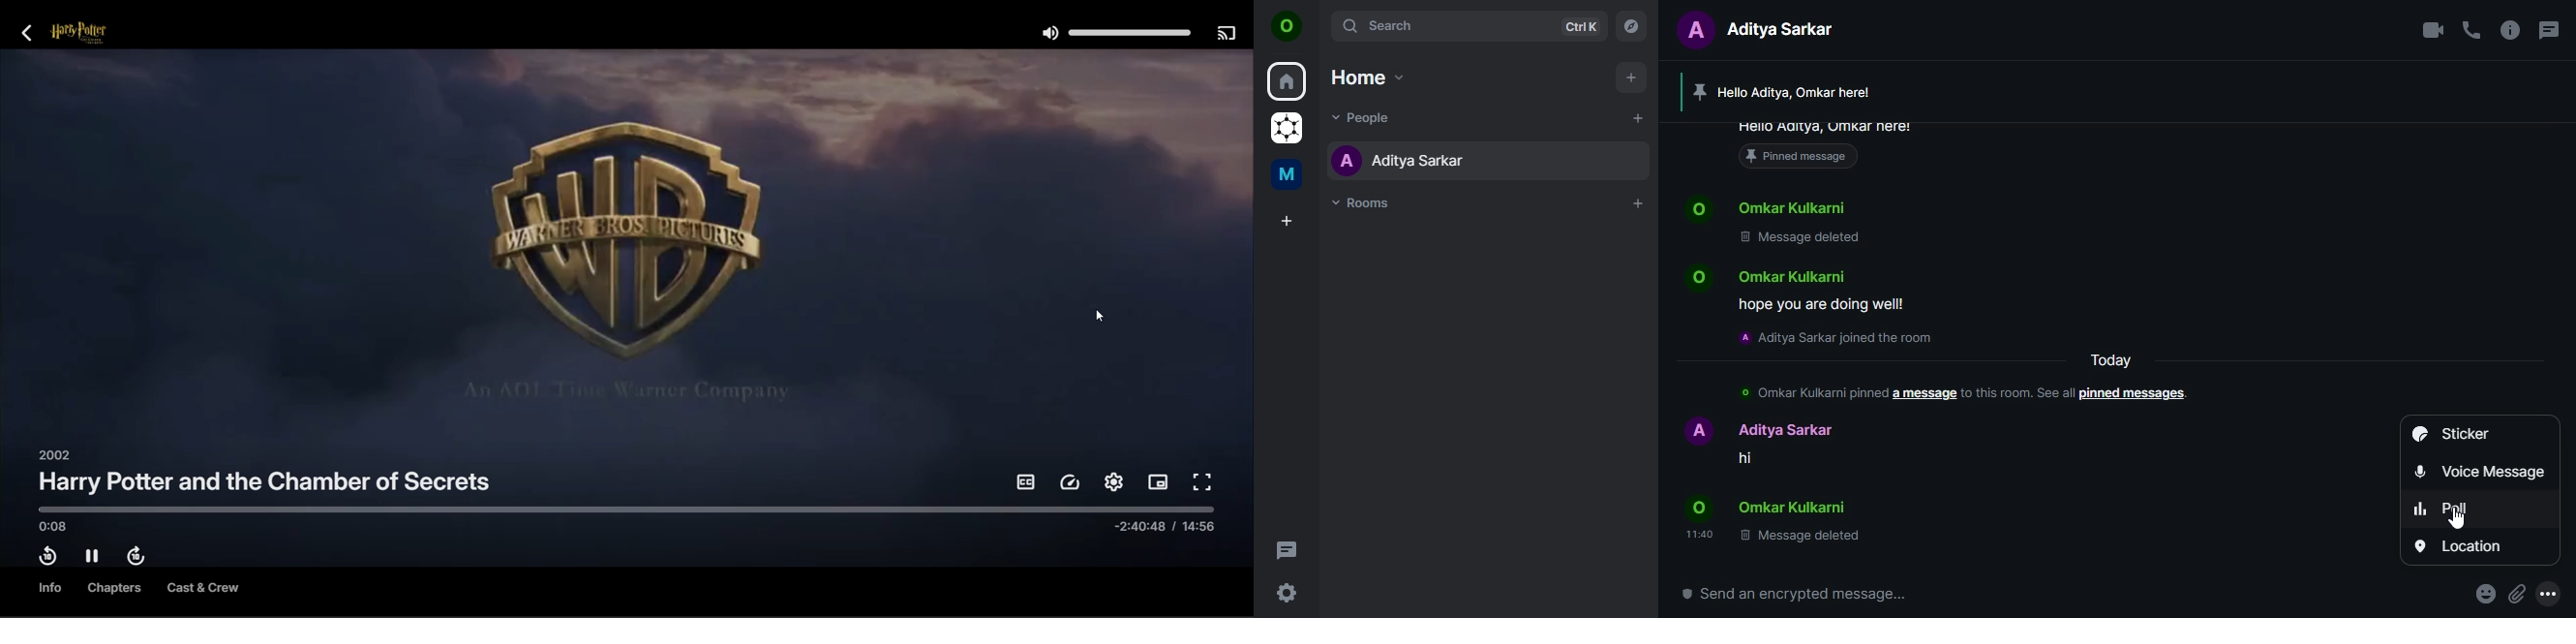 The height and width of the screenshot is (644, 2576). What do you see at coordinates (1071, 483) in the screenshot?
I see `Playback Settings` at bounding box center [1071, 483].